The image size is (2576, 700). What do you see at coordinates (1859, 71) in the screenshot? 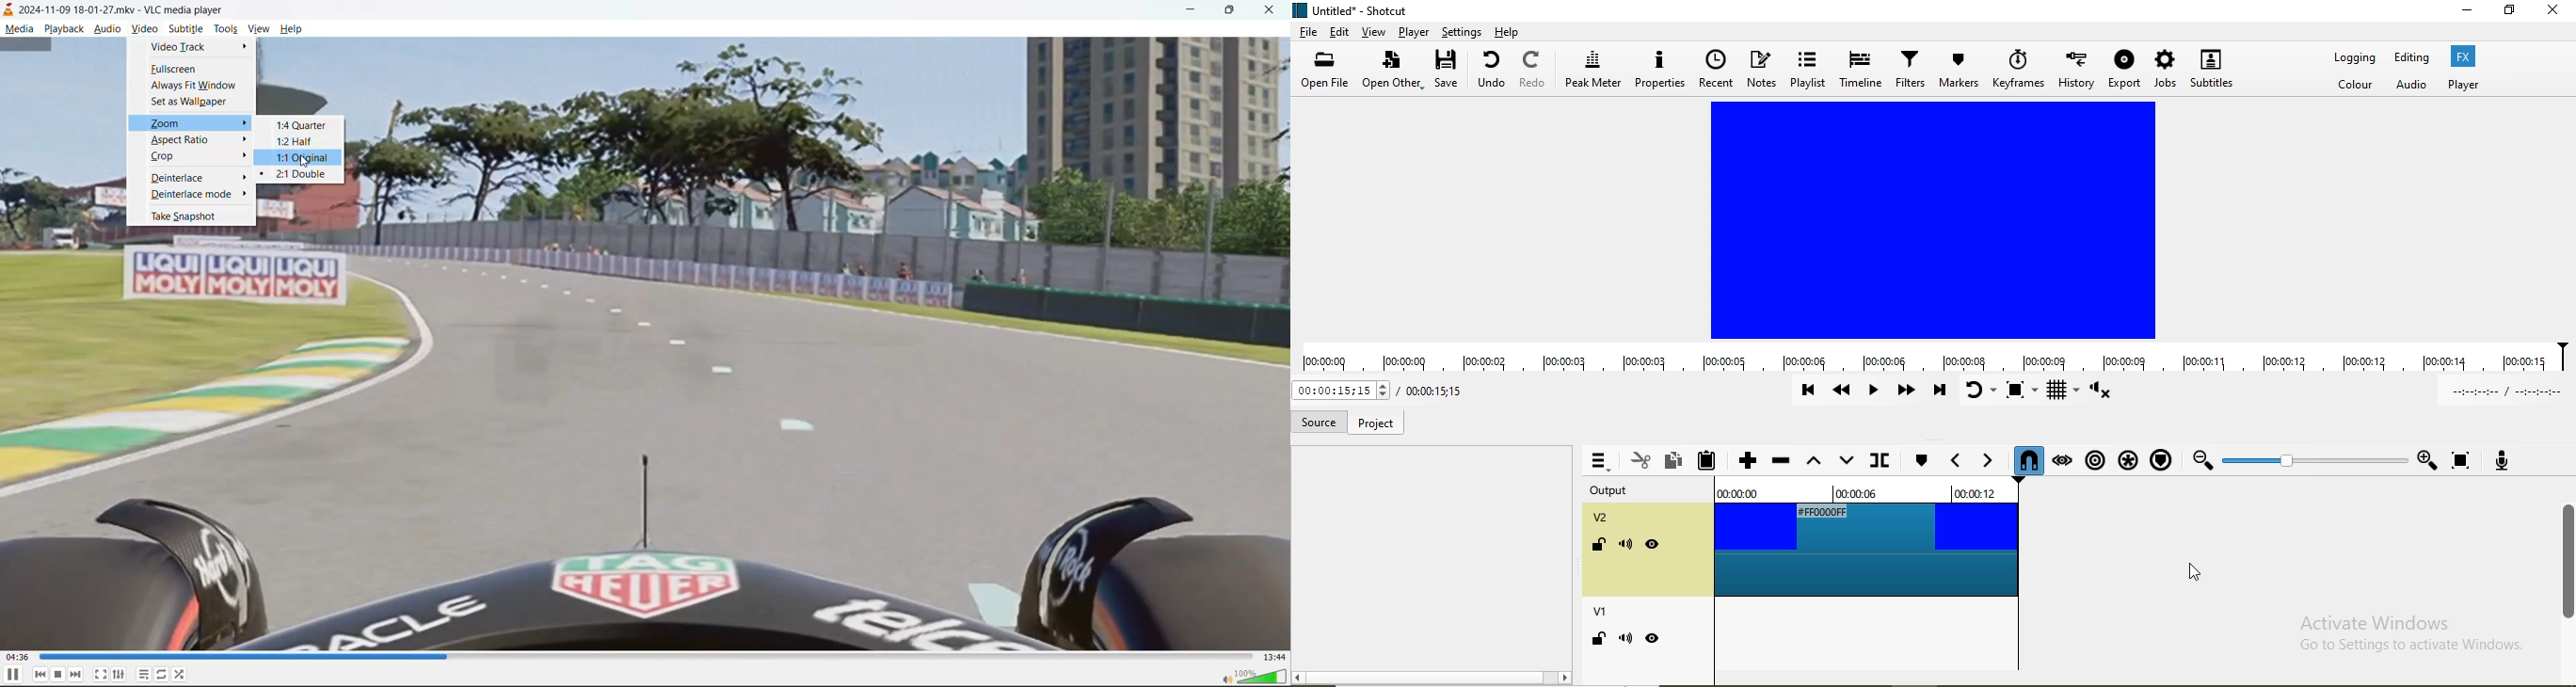
I see `timeline` at bounding box center [1859, 71].